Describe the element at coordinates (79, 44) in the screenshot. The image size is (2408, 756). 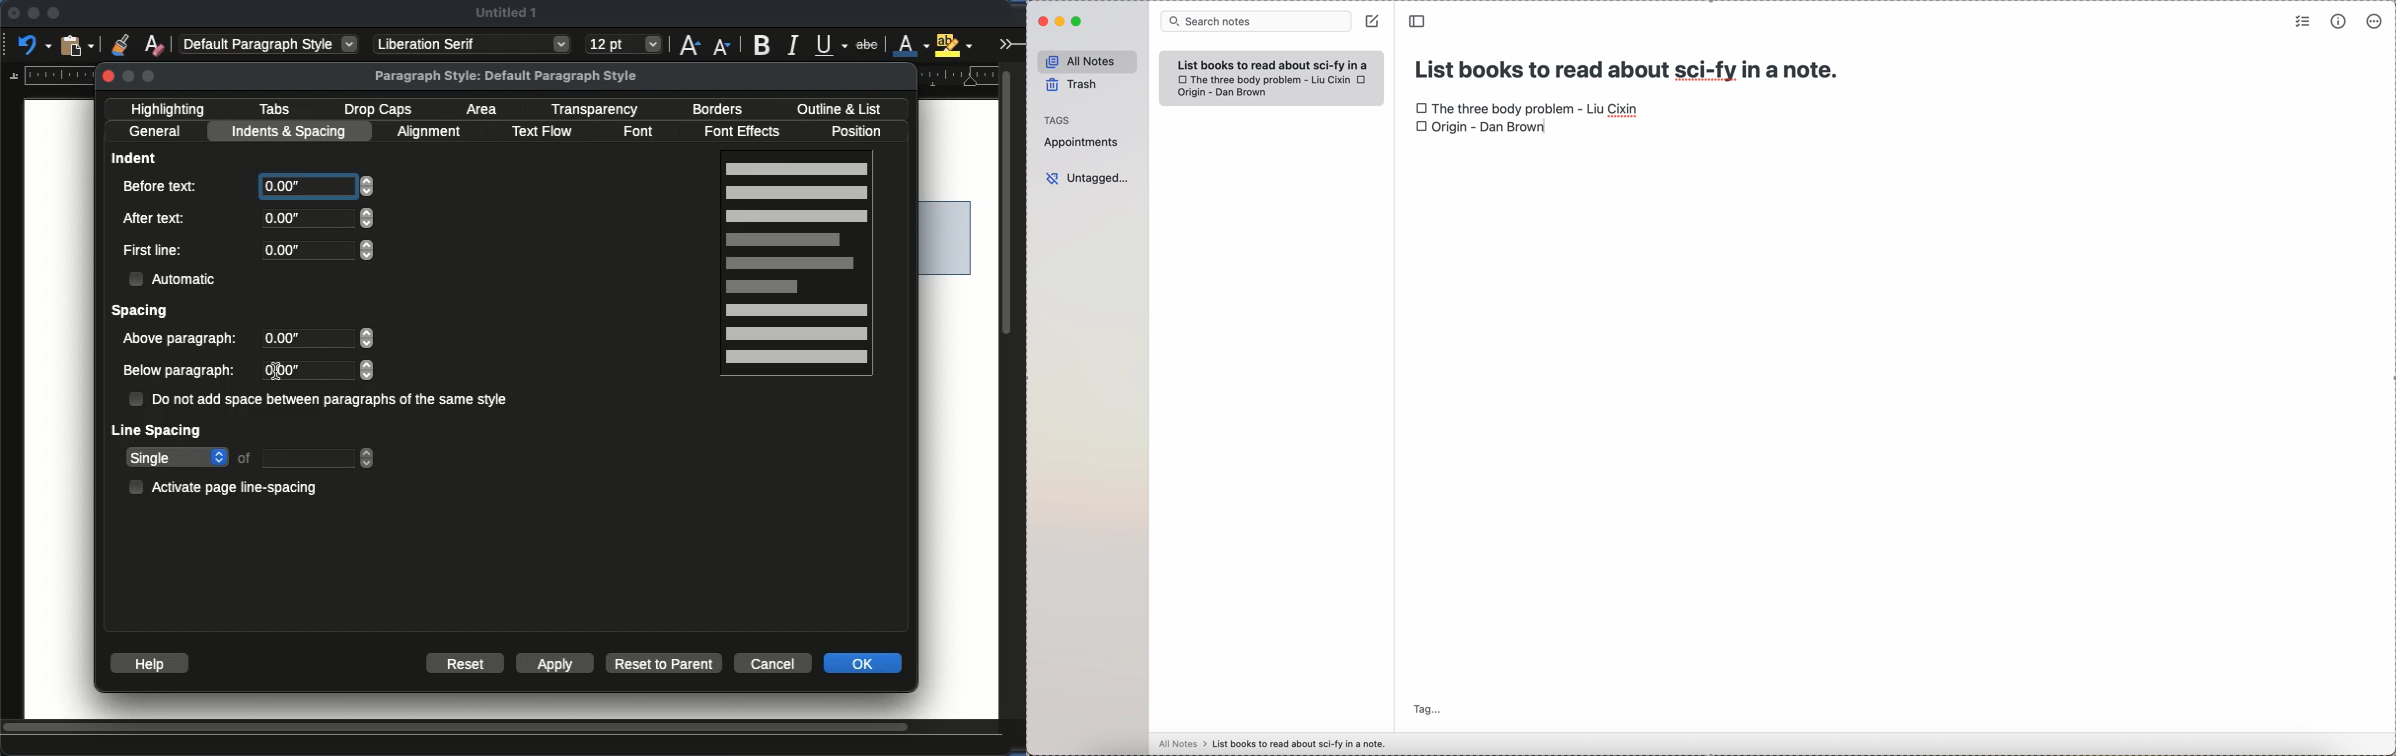
I see `paste` at that location.